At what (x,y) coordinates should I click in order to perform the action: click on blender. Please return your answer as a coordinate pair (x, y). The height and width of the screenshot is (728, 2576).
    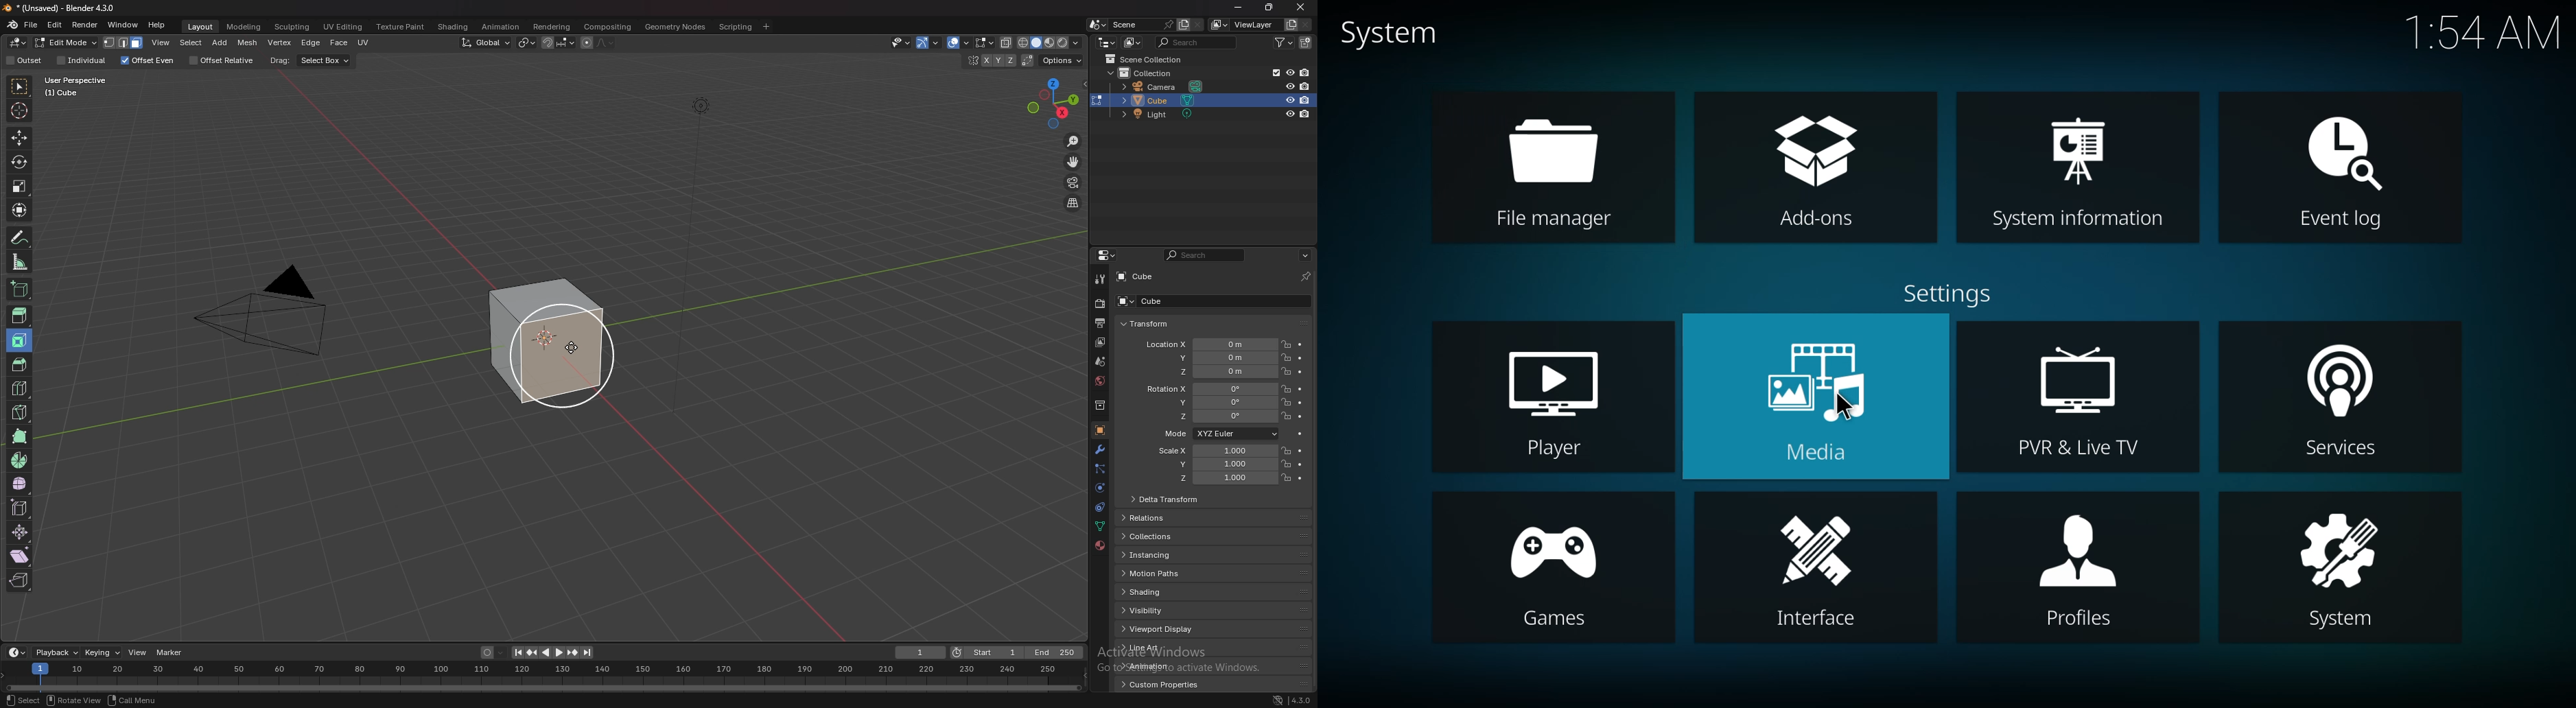
    Looking at the image, I should click on (12, 25).